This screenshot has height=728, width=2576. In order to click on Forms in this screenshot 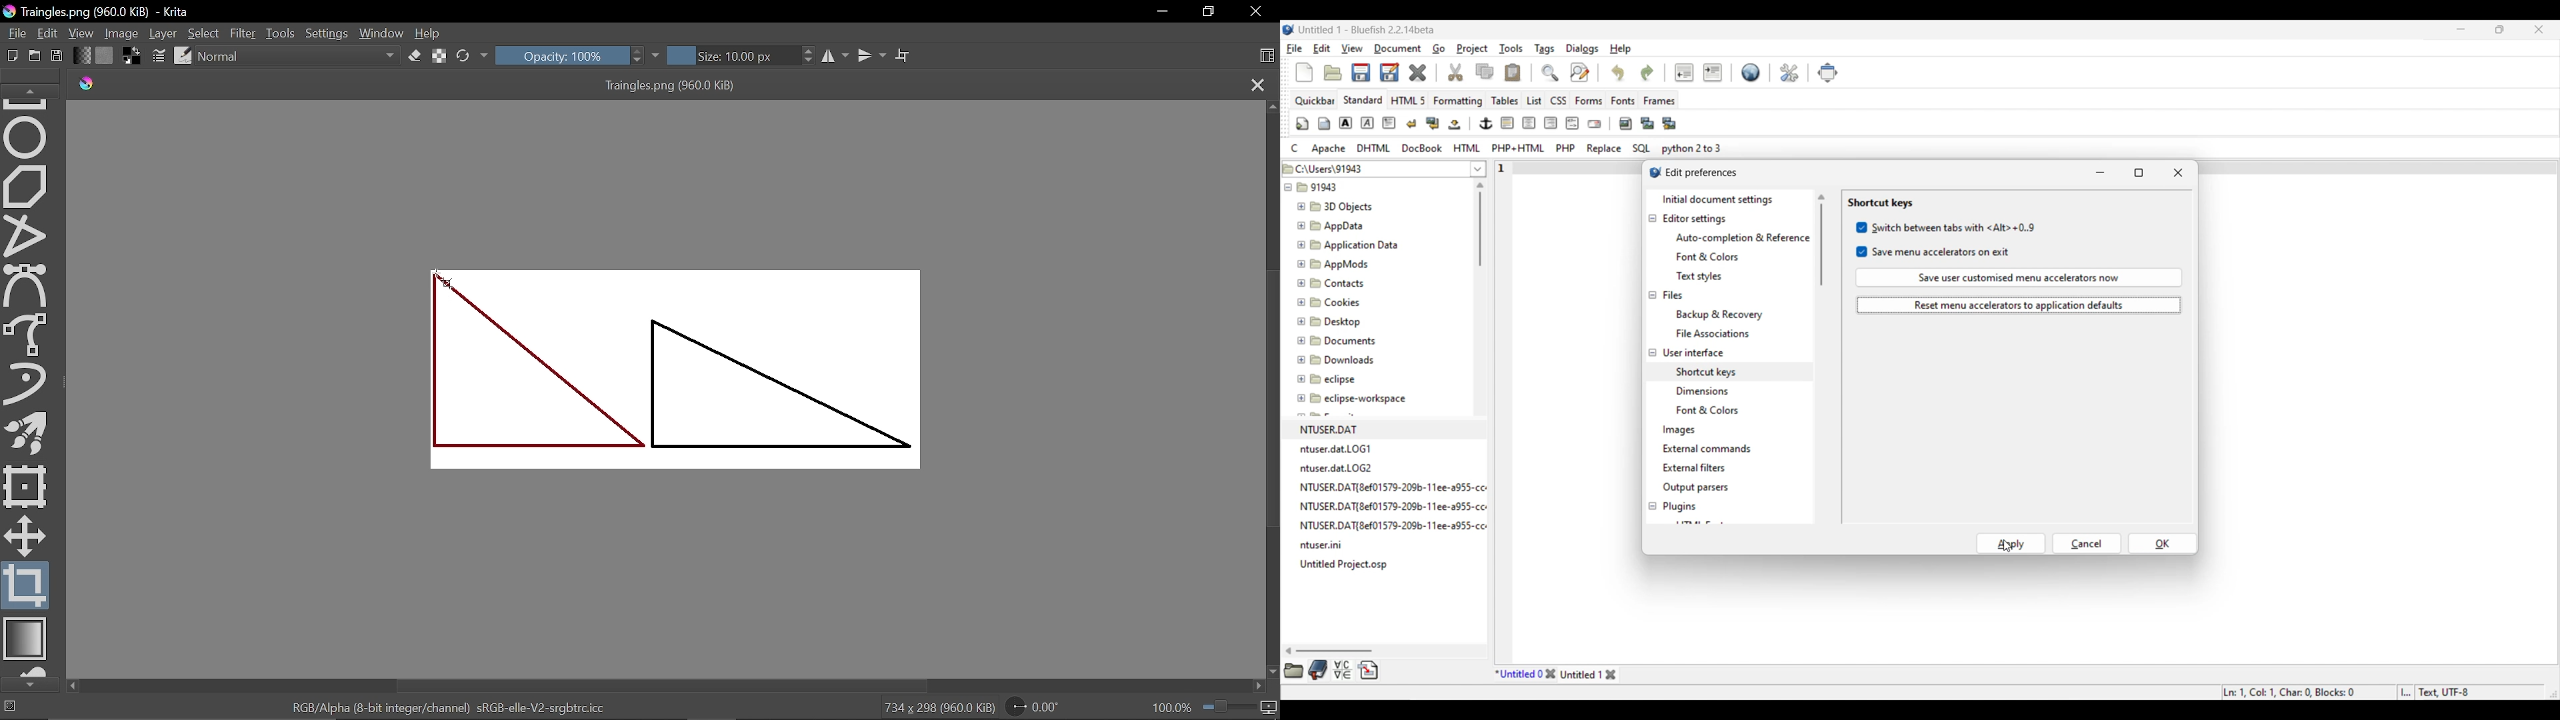, I will do `click(1589, 101)`.